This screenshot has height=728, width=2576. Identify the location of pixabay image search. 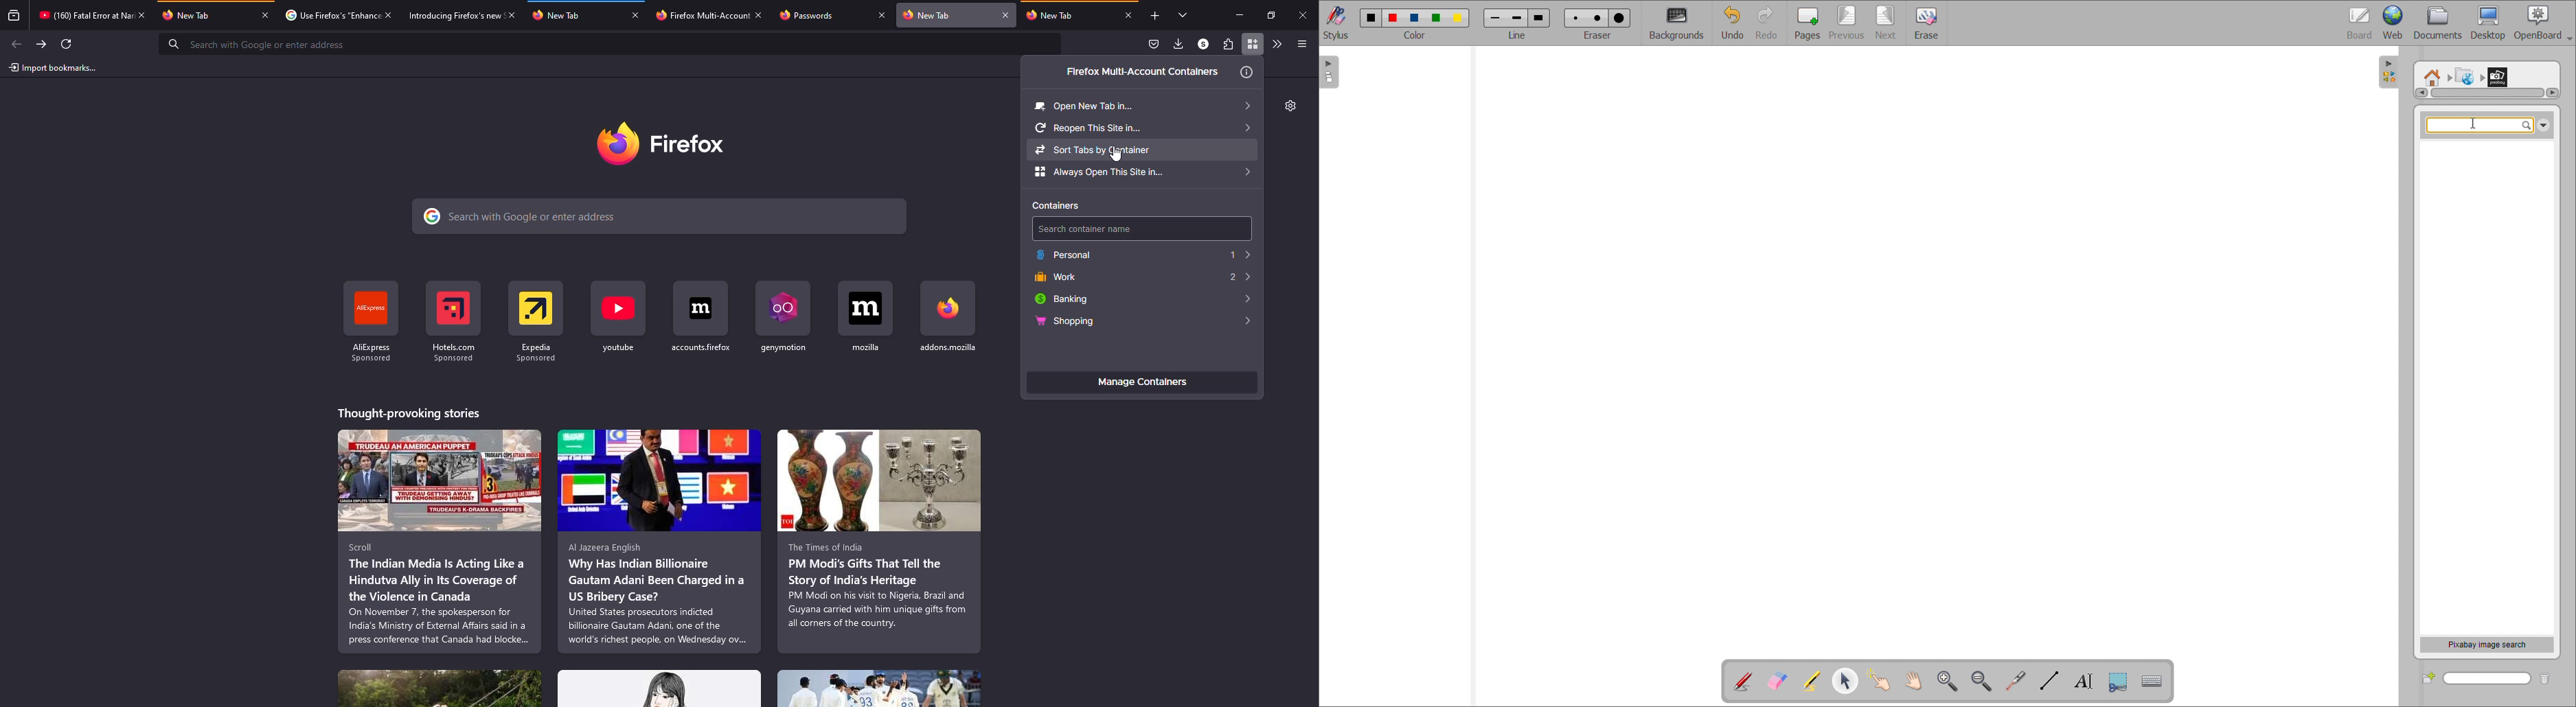
(2487, 644).